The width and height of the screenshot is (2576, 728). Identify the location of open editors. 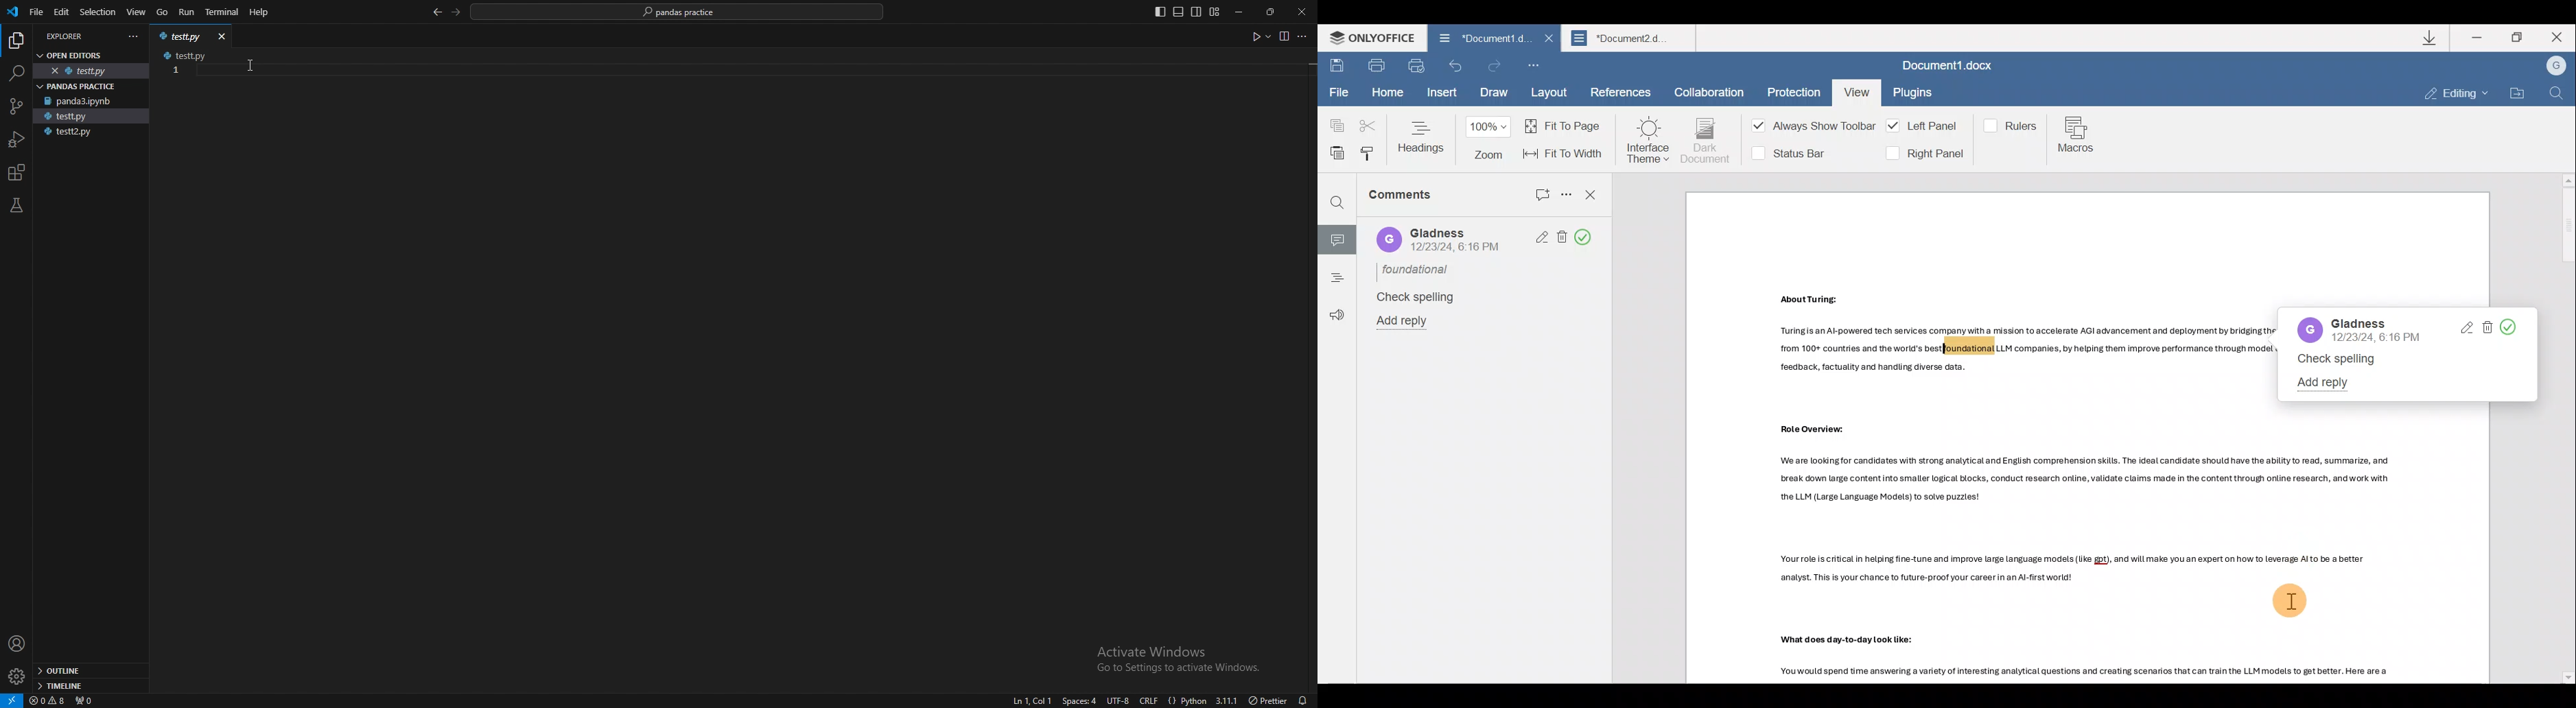
(86, 54).